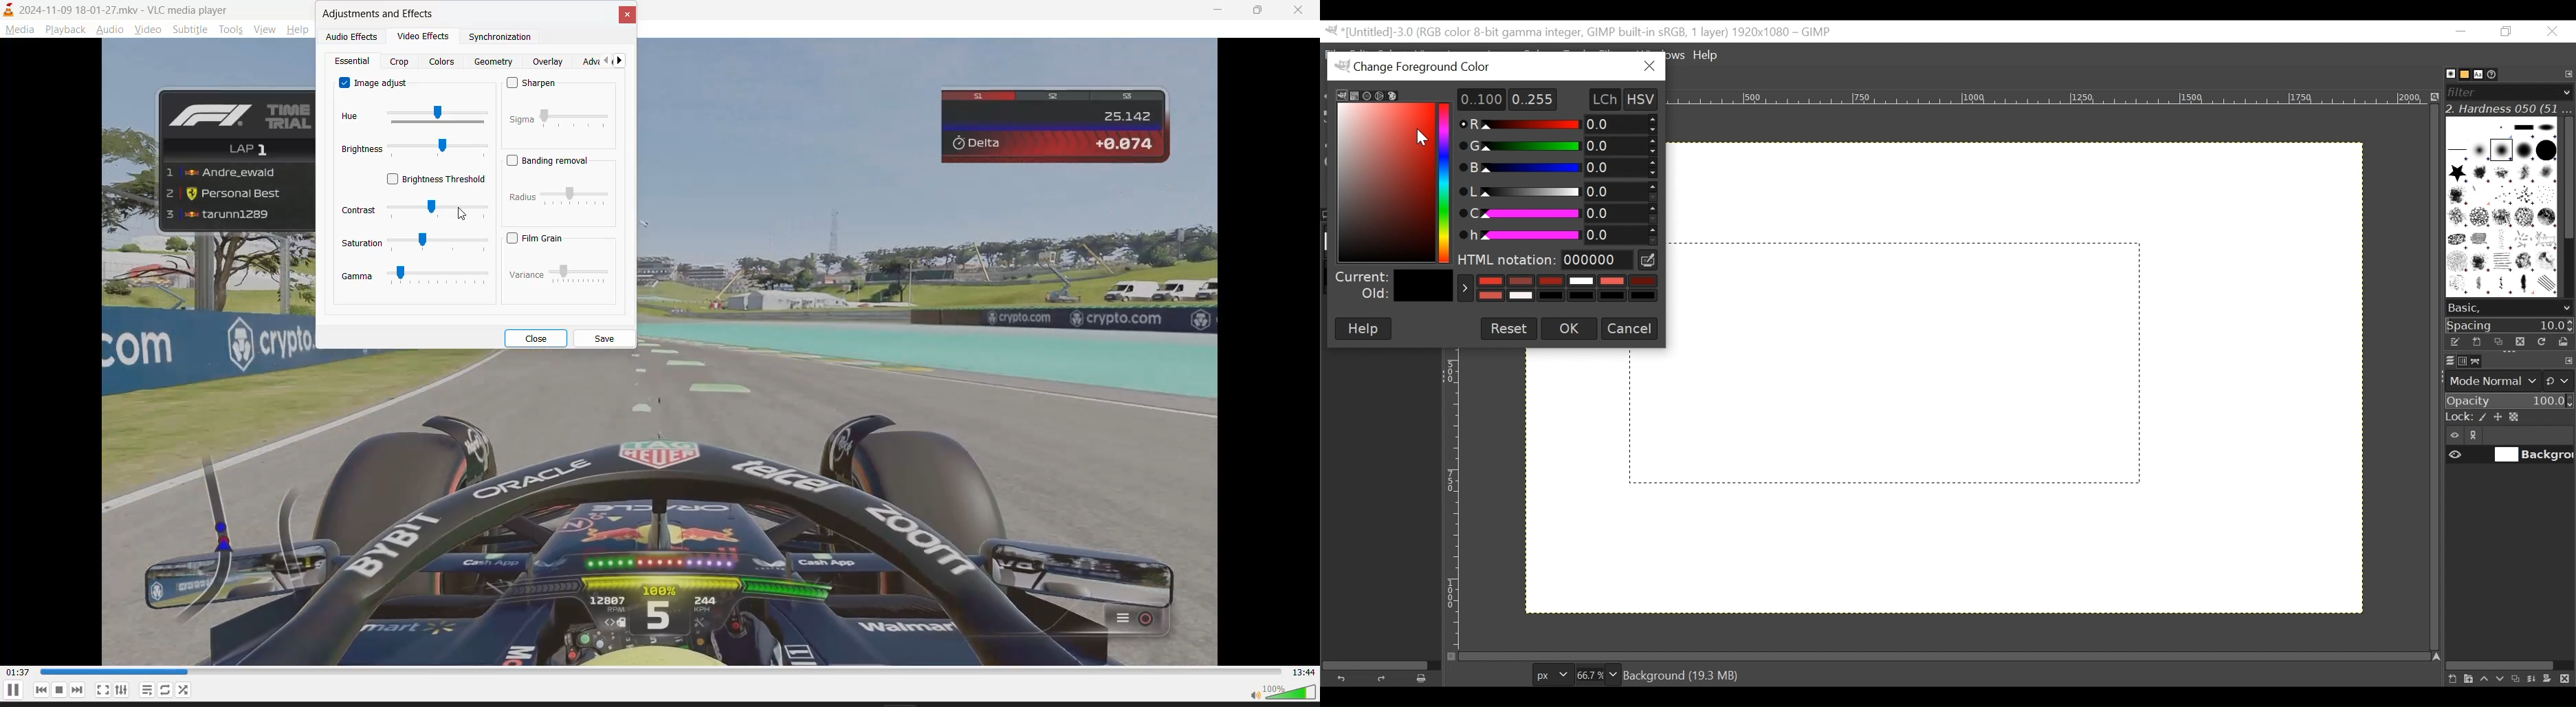 The height and width of the screenshot is (728, 2576). What do you see at coordinates (67, 30) in the screenshot?
I see `playback` at bounding box center [67, 30].